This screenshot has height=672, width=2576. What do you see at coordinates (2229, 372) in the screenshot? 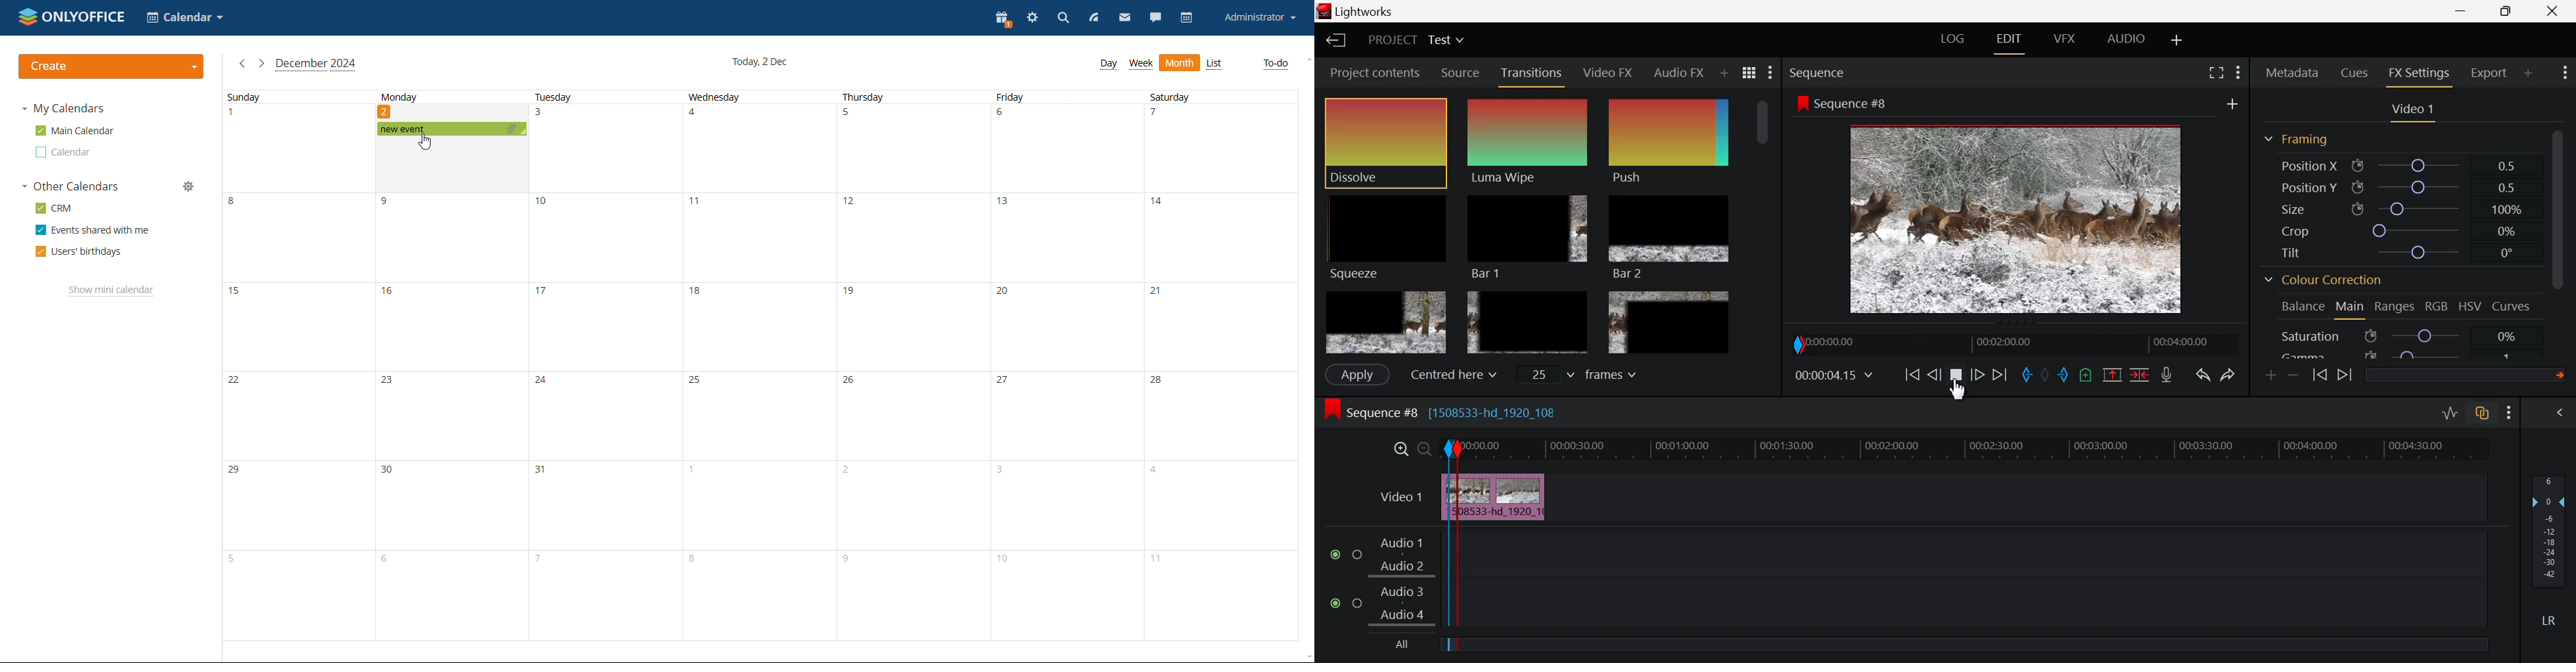
I see `Redo` at bounding box center [2229, 372].